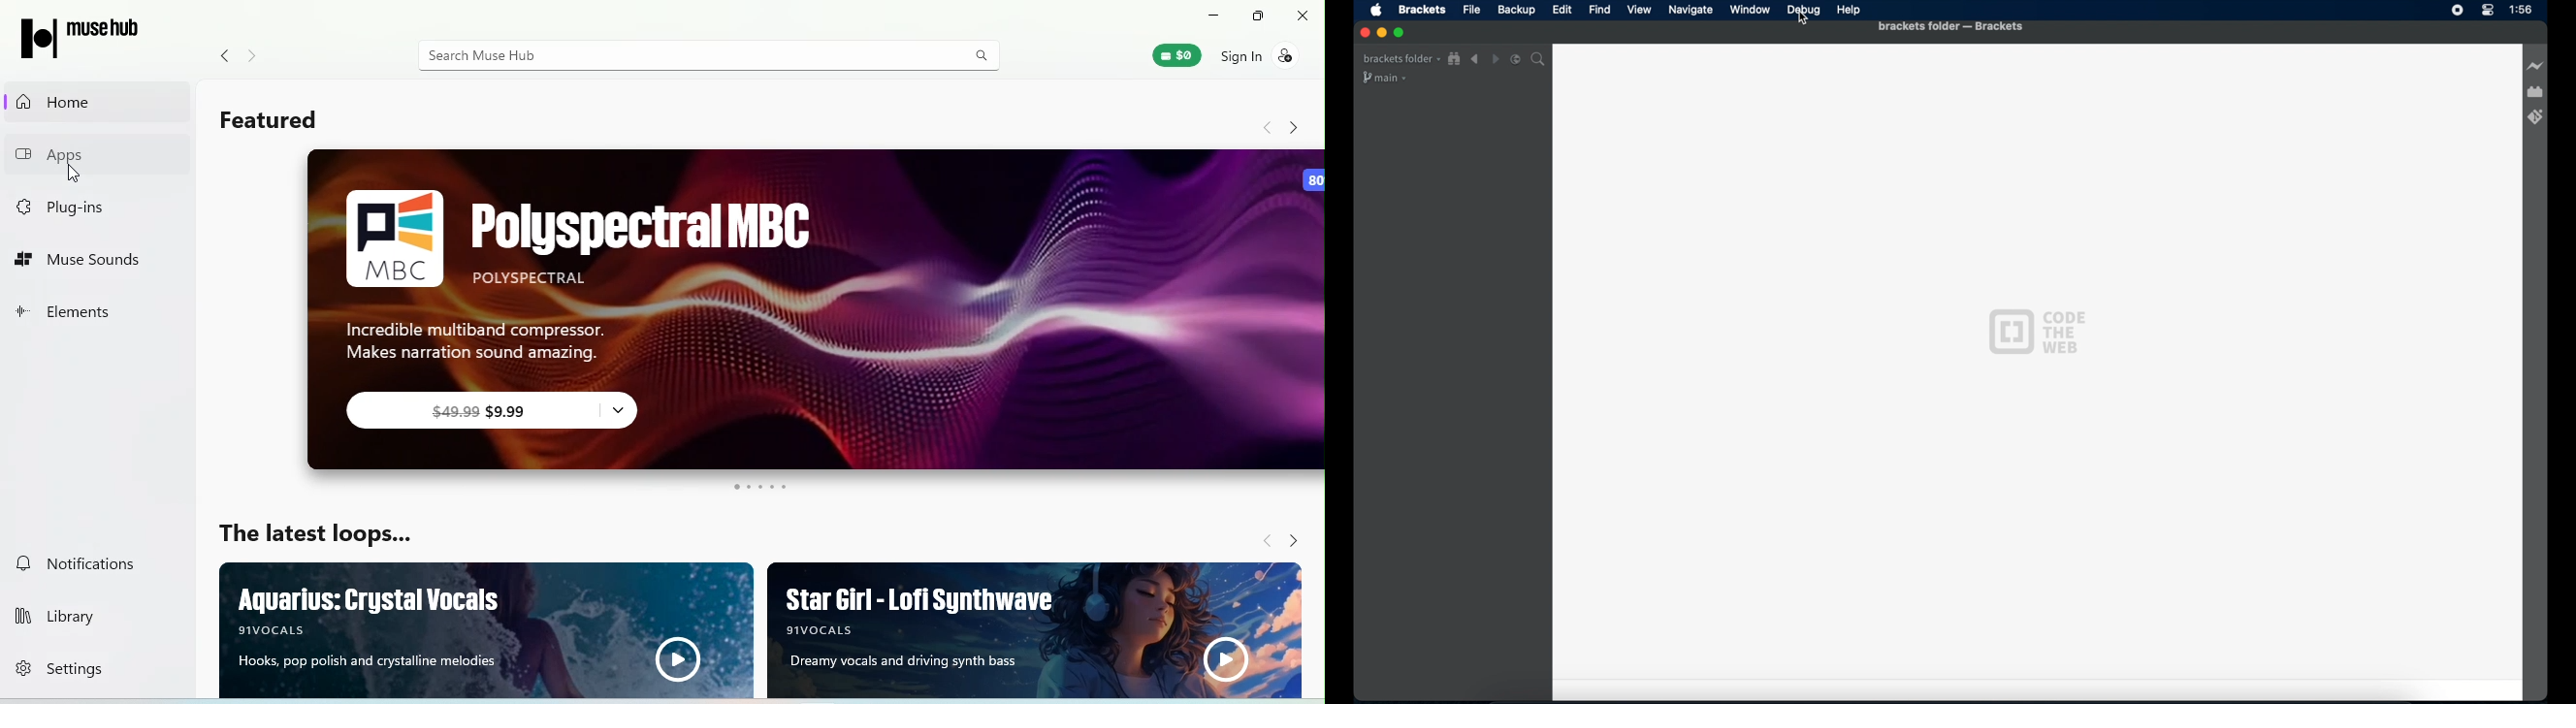 Image resolution: width=2576 pixels, height=728 pixels. What do you see at coordinates (2536, 91) in the screenshot?
I see `extension manager` at bounding box center [2536, 91].